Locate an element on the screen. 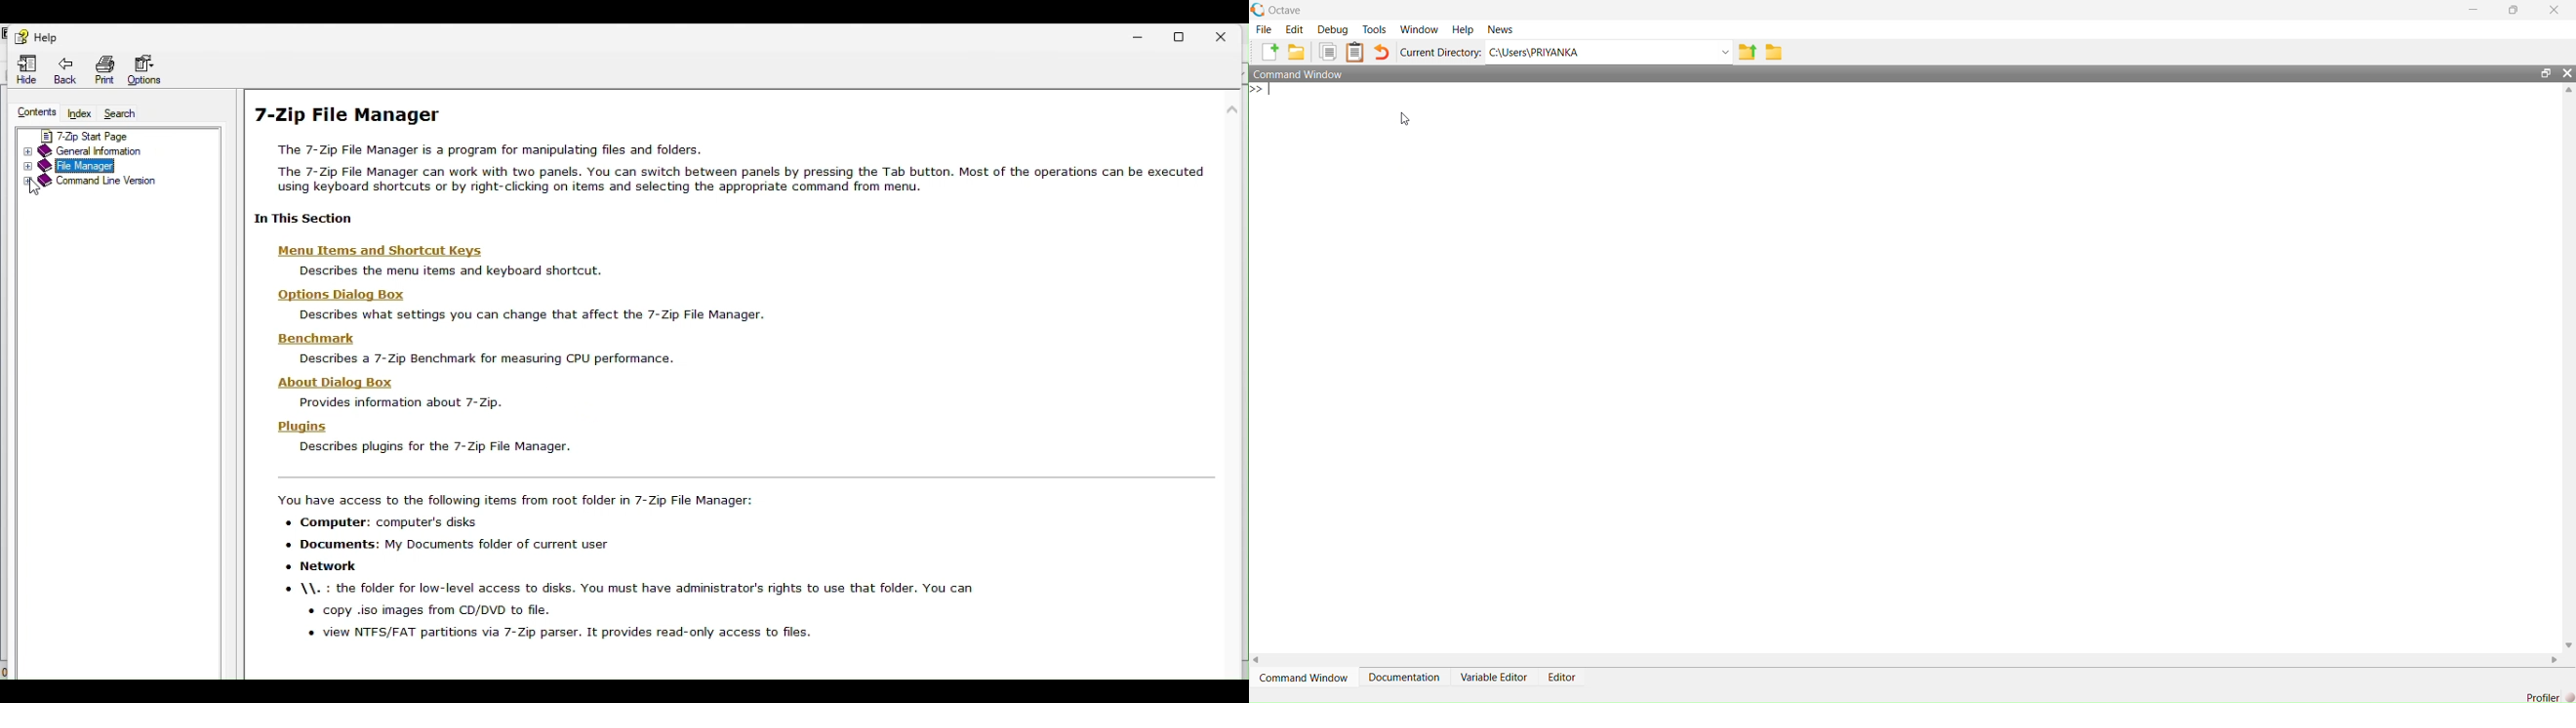 This screenshot has width=2576, height=728. ‘Menu Items and Shortcut Keys is located at coordinates (385, 250).